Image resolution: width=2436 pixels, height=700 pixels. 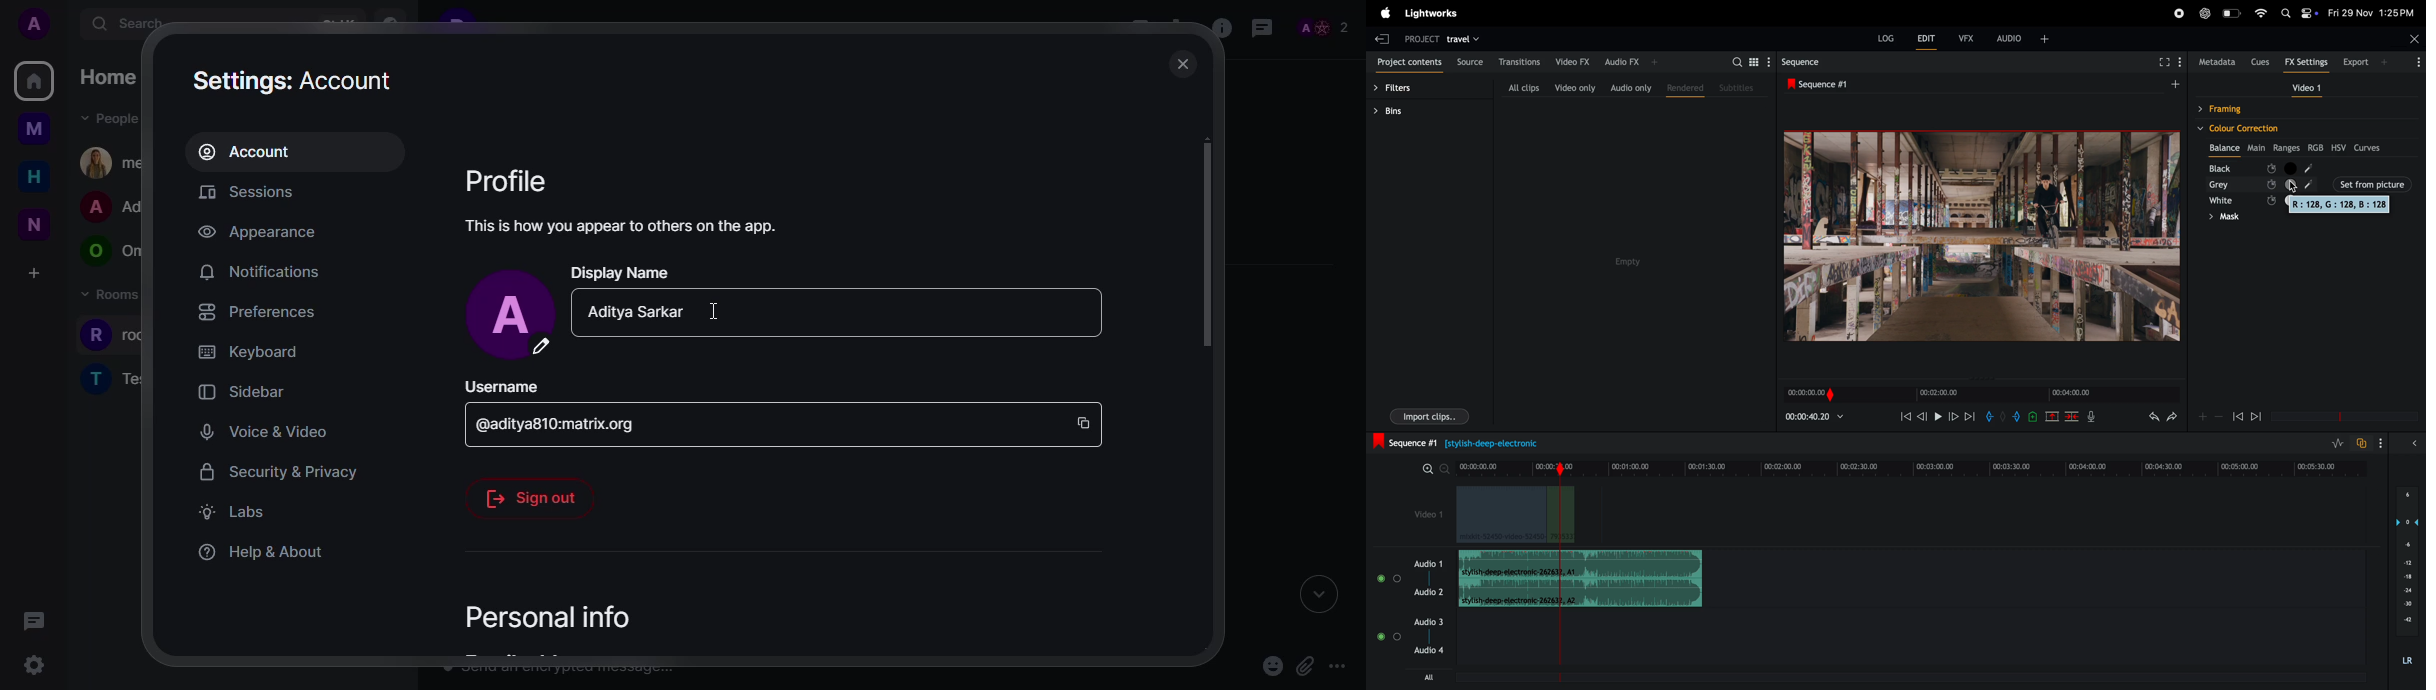 What do you see at coordinates (2311, 15) in the screenshot?
I see `control panel` at bounding box center [2311, 15].